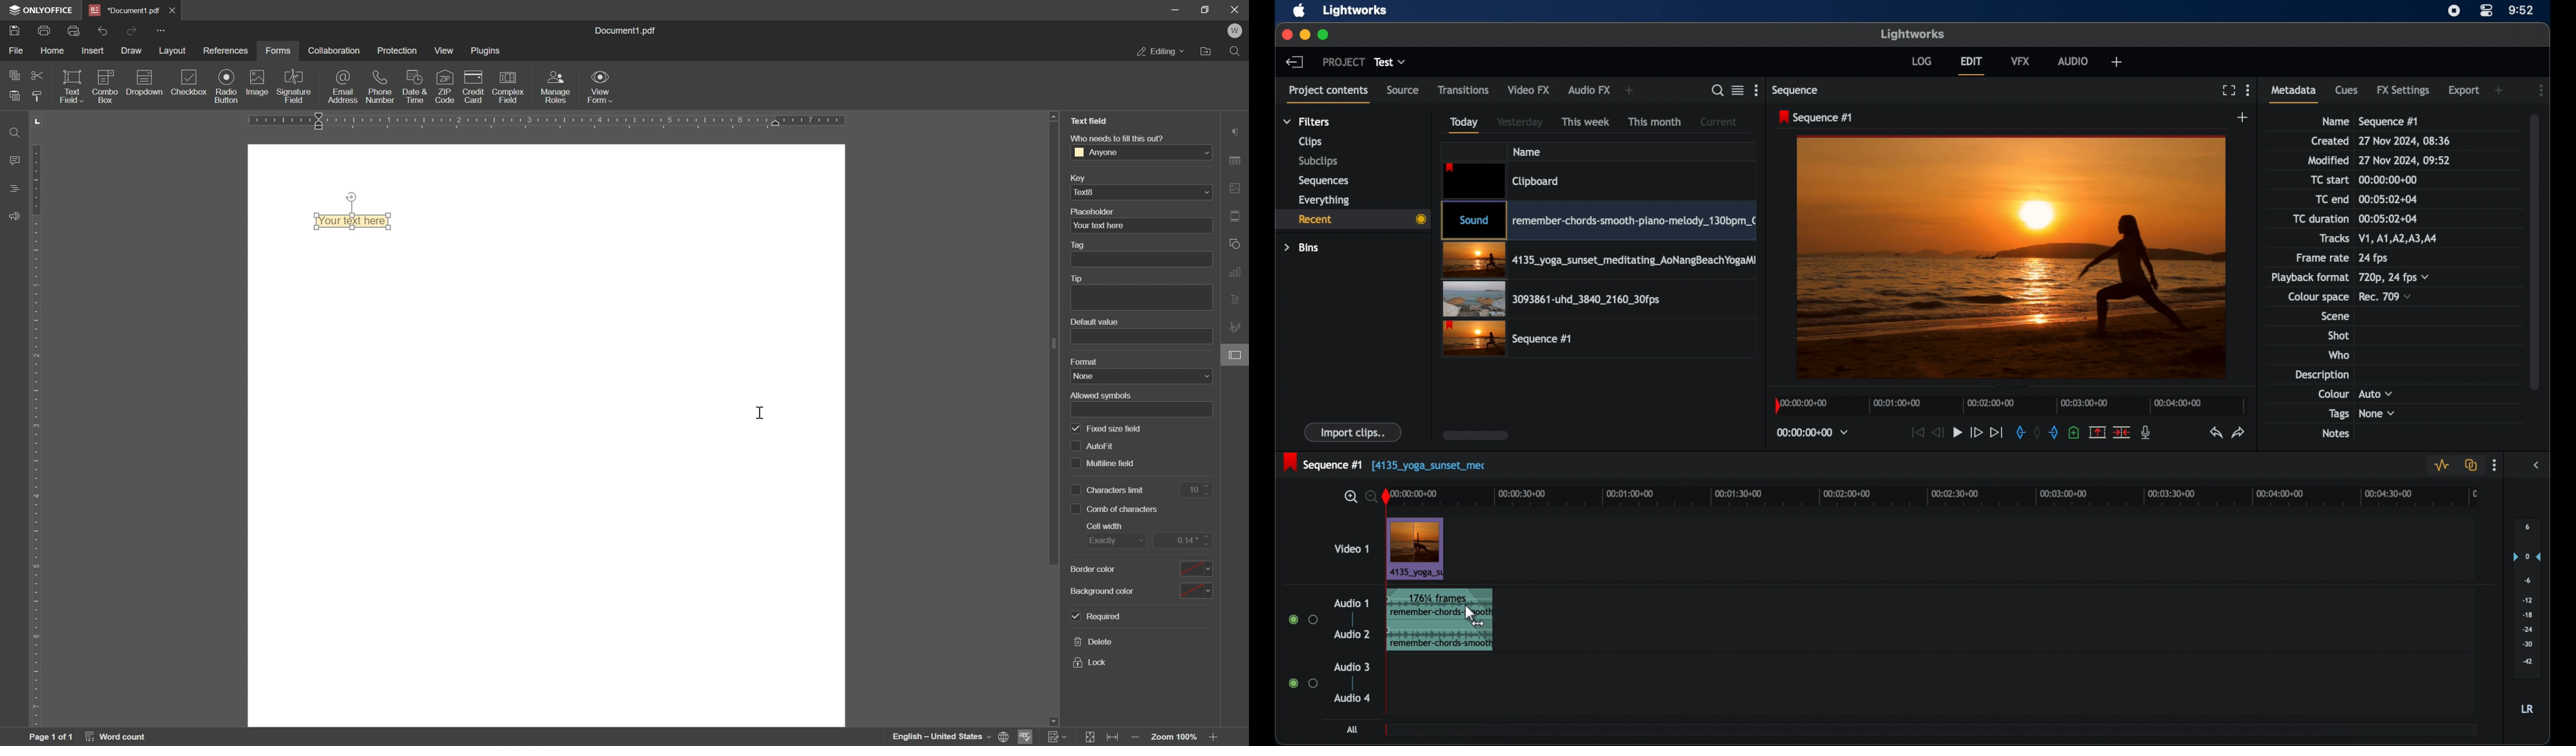 This screenshot has width=2576, height=756. What do you see at coordinates (1720, 121) in the screenshot?
I see `current` at bounding box center [1720, 121].